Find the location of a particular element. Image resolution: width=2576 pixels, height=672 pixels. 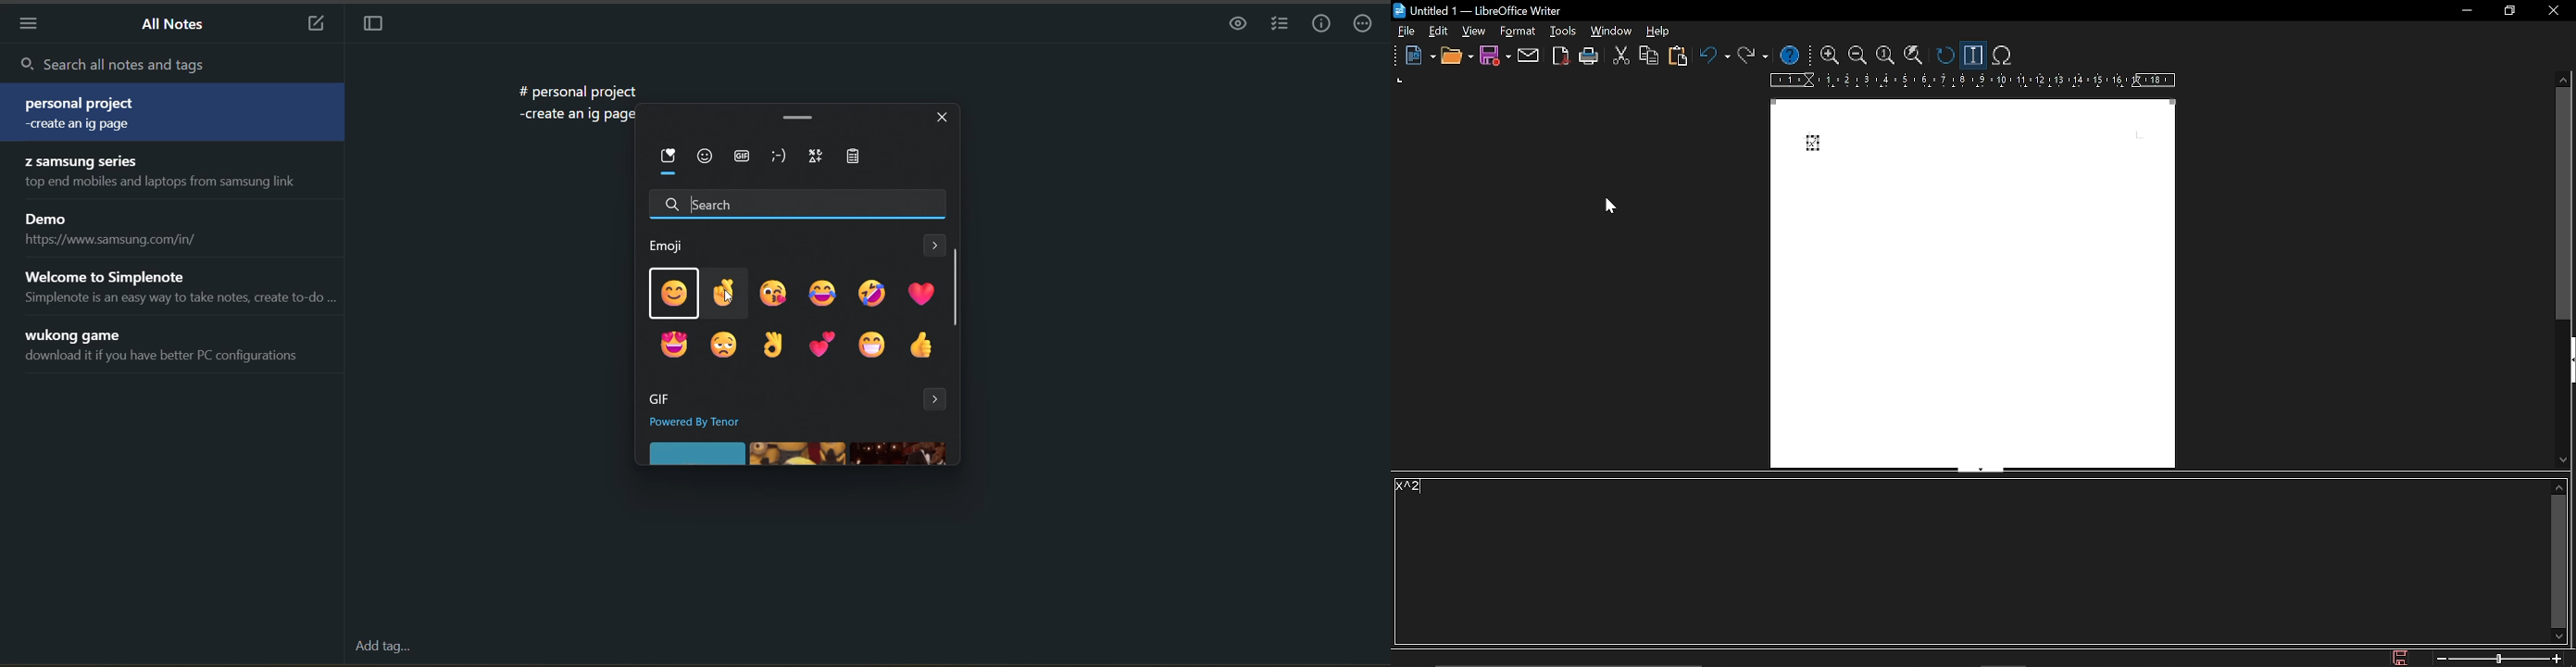

column options is located at coordinates (1403, 81).